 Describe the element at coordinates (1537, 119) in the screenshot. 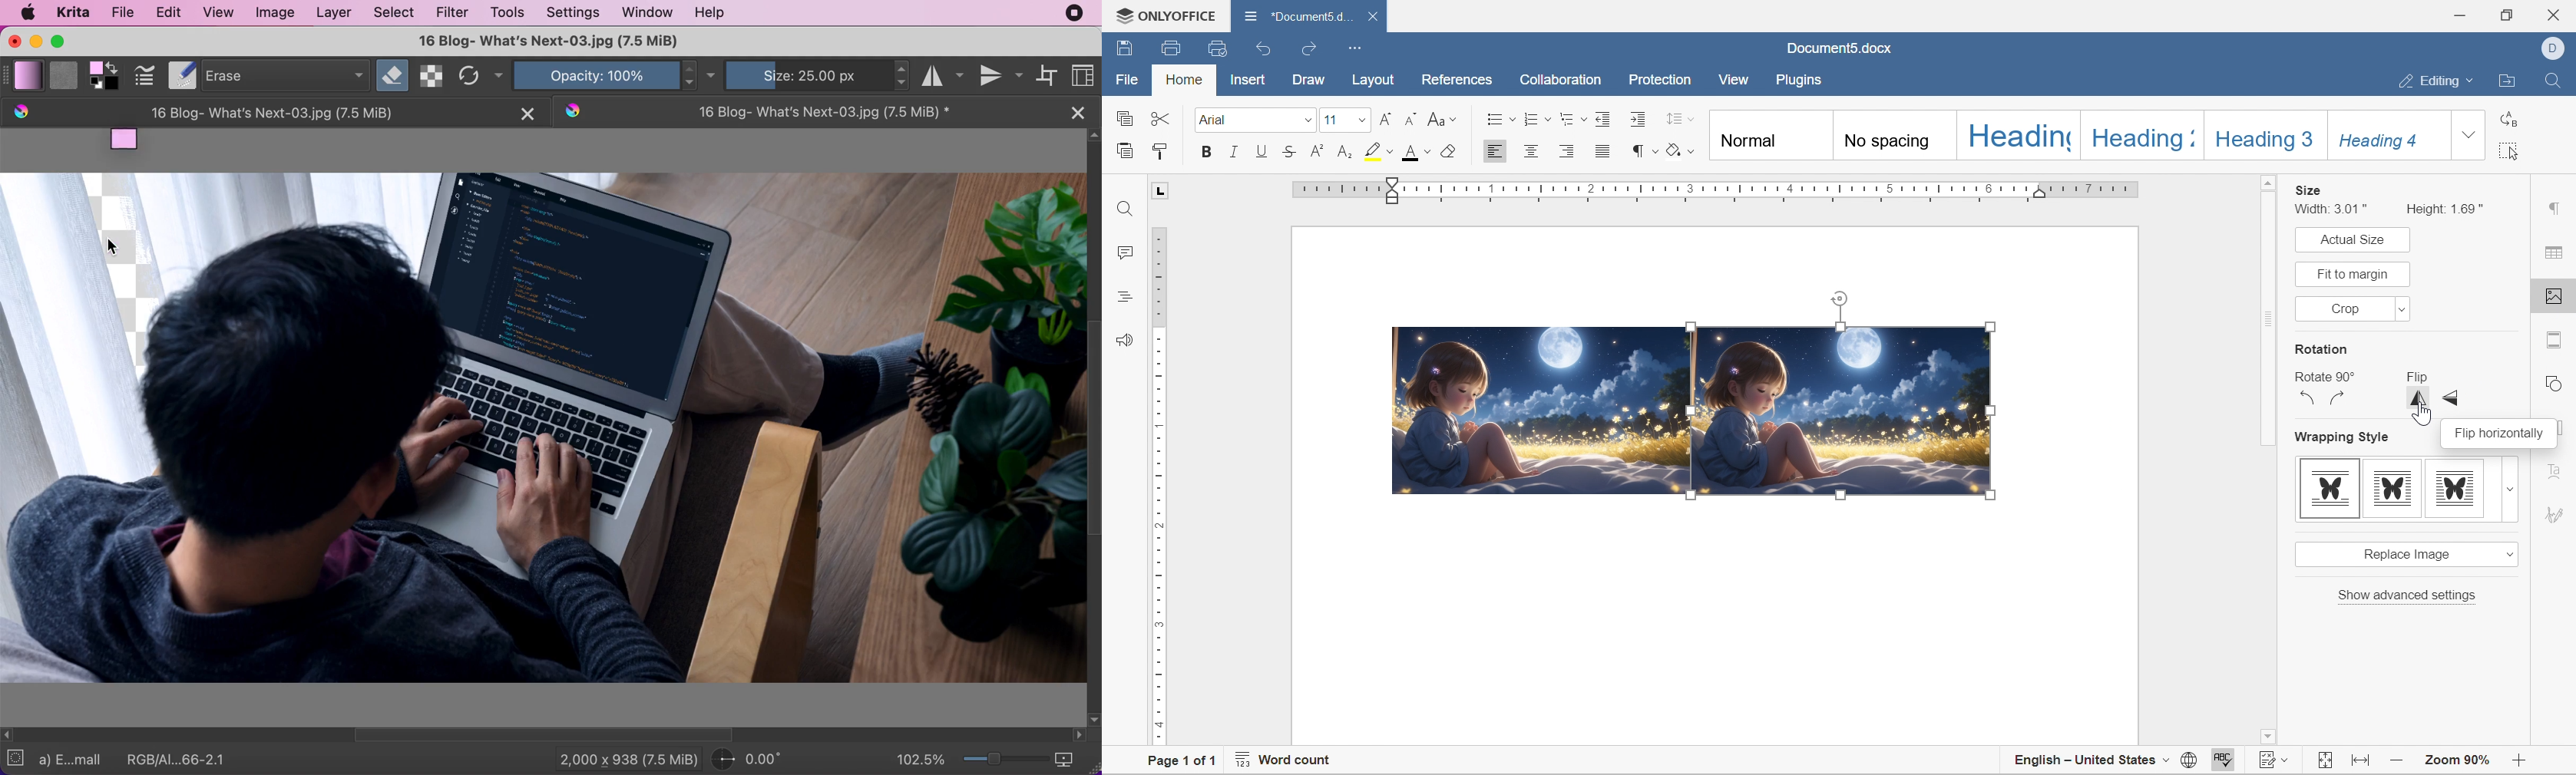

I see `numbering` at that location.